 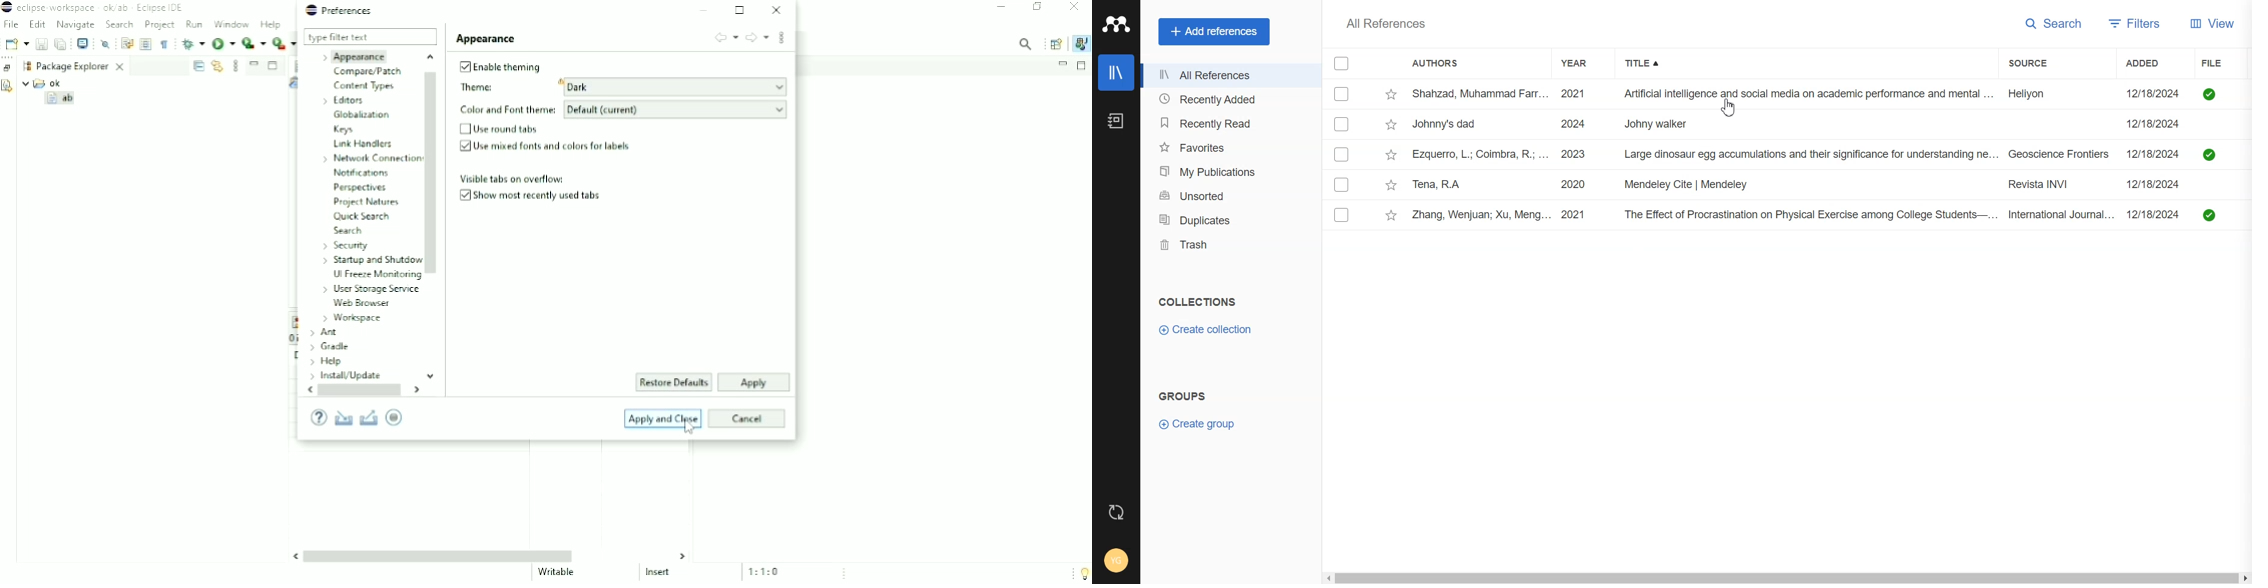 What do you see at coordinates (2221, 62) in the screenshot?
I see `File` at bounding box center [2221, 62].